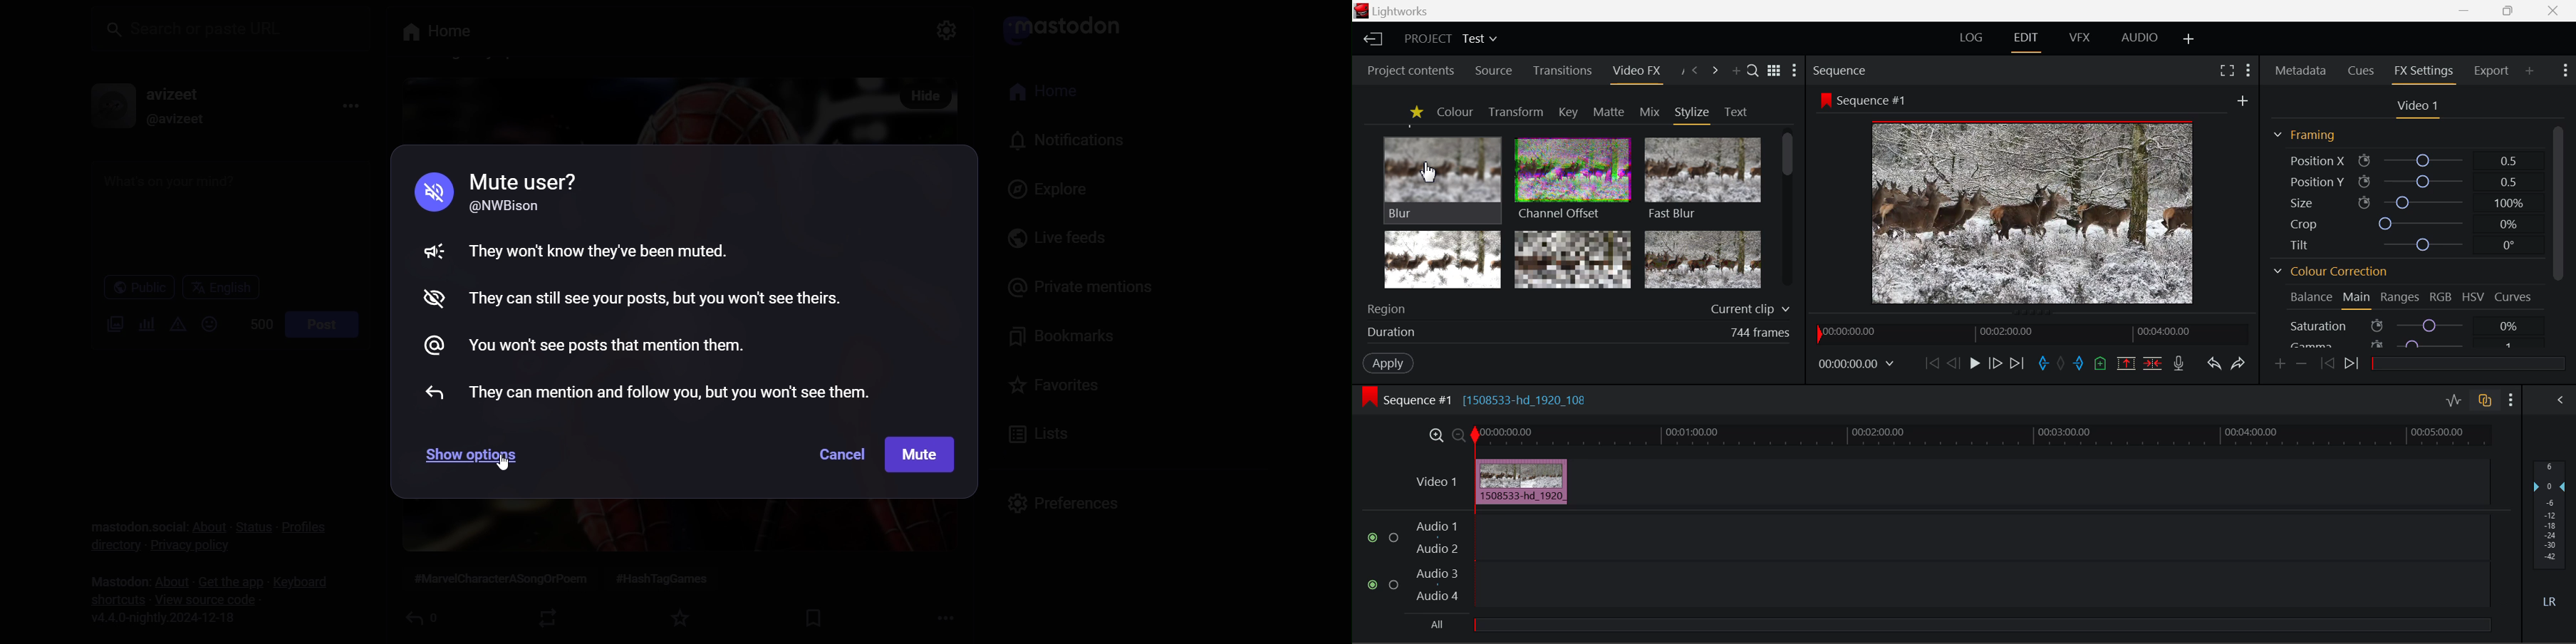 The image size is (2576, 644). Describe the element at coordinates (1458, 434) in the screenshot. I see `Timeline Zoom Out` at that location.